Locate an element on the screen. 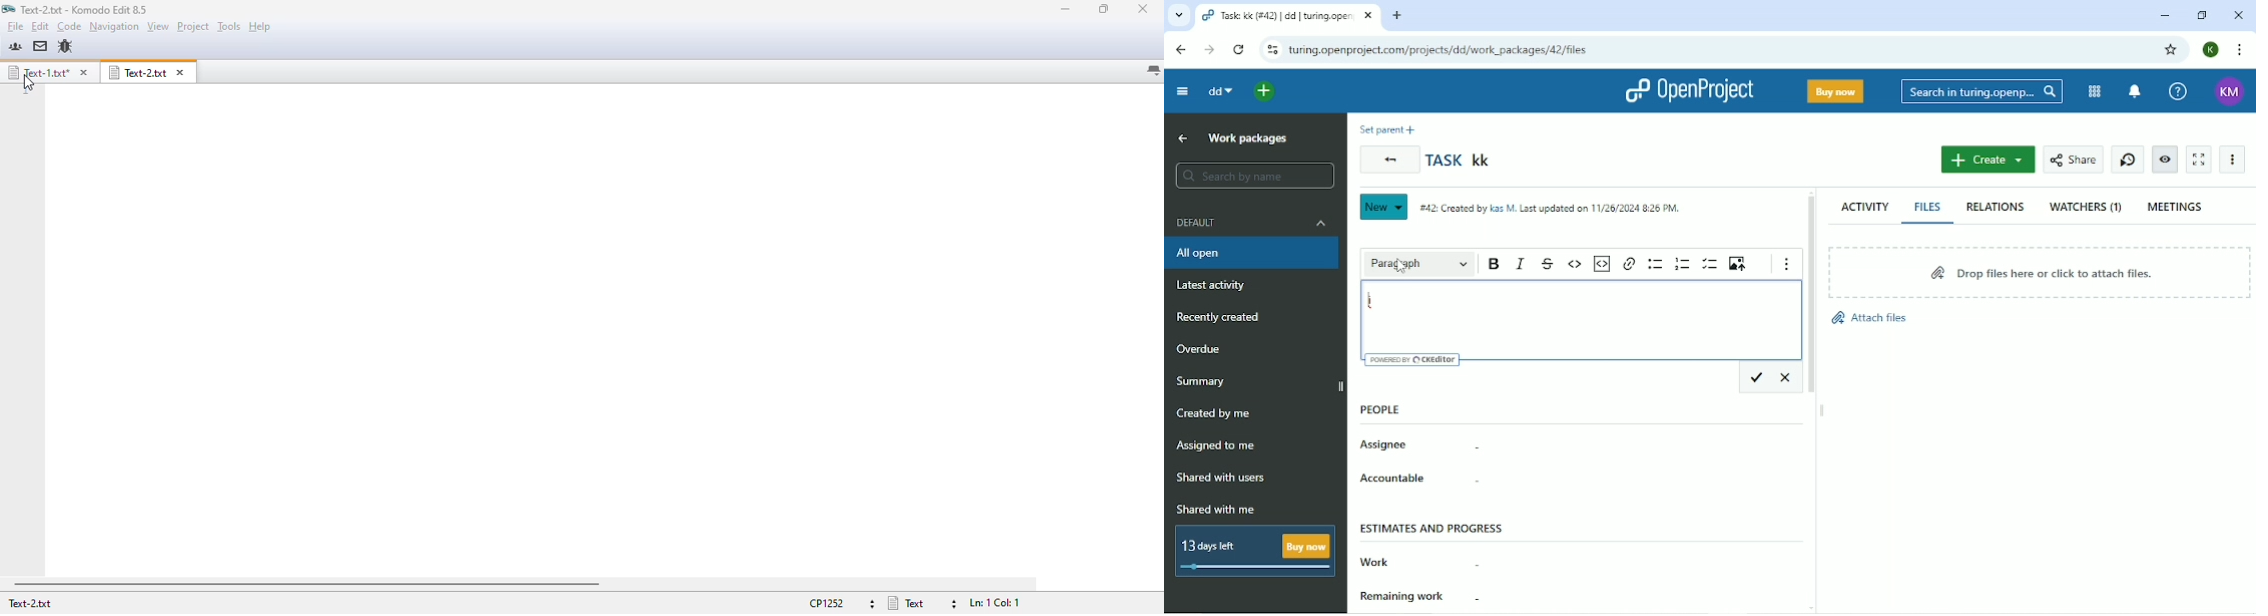  KM is located at coordinates (2227, 91).